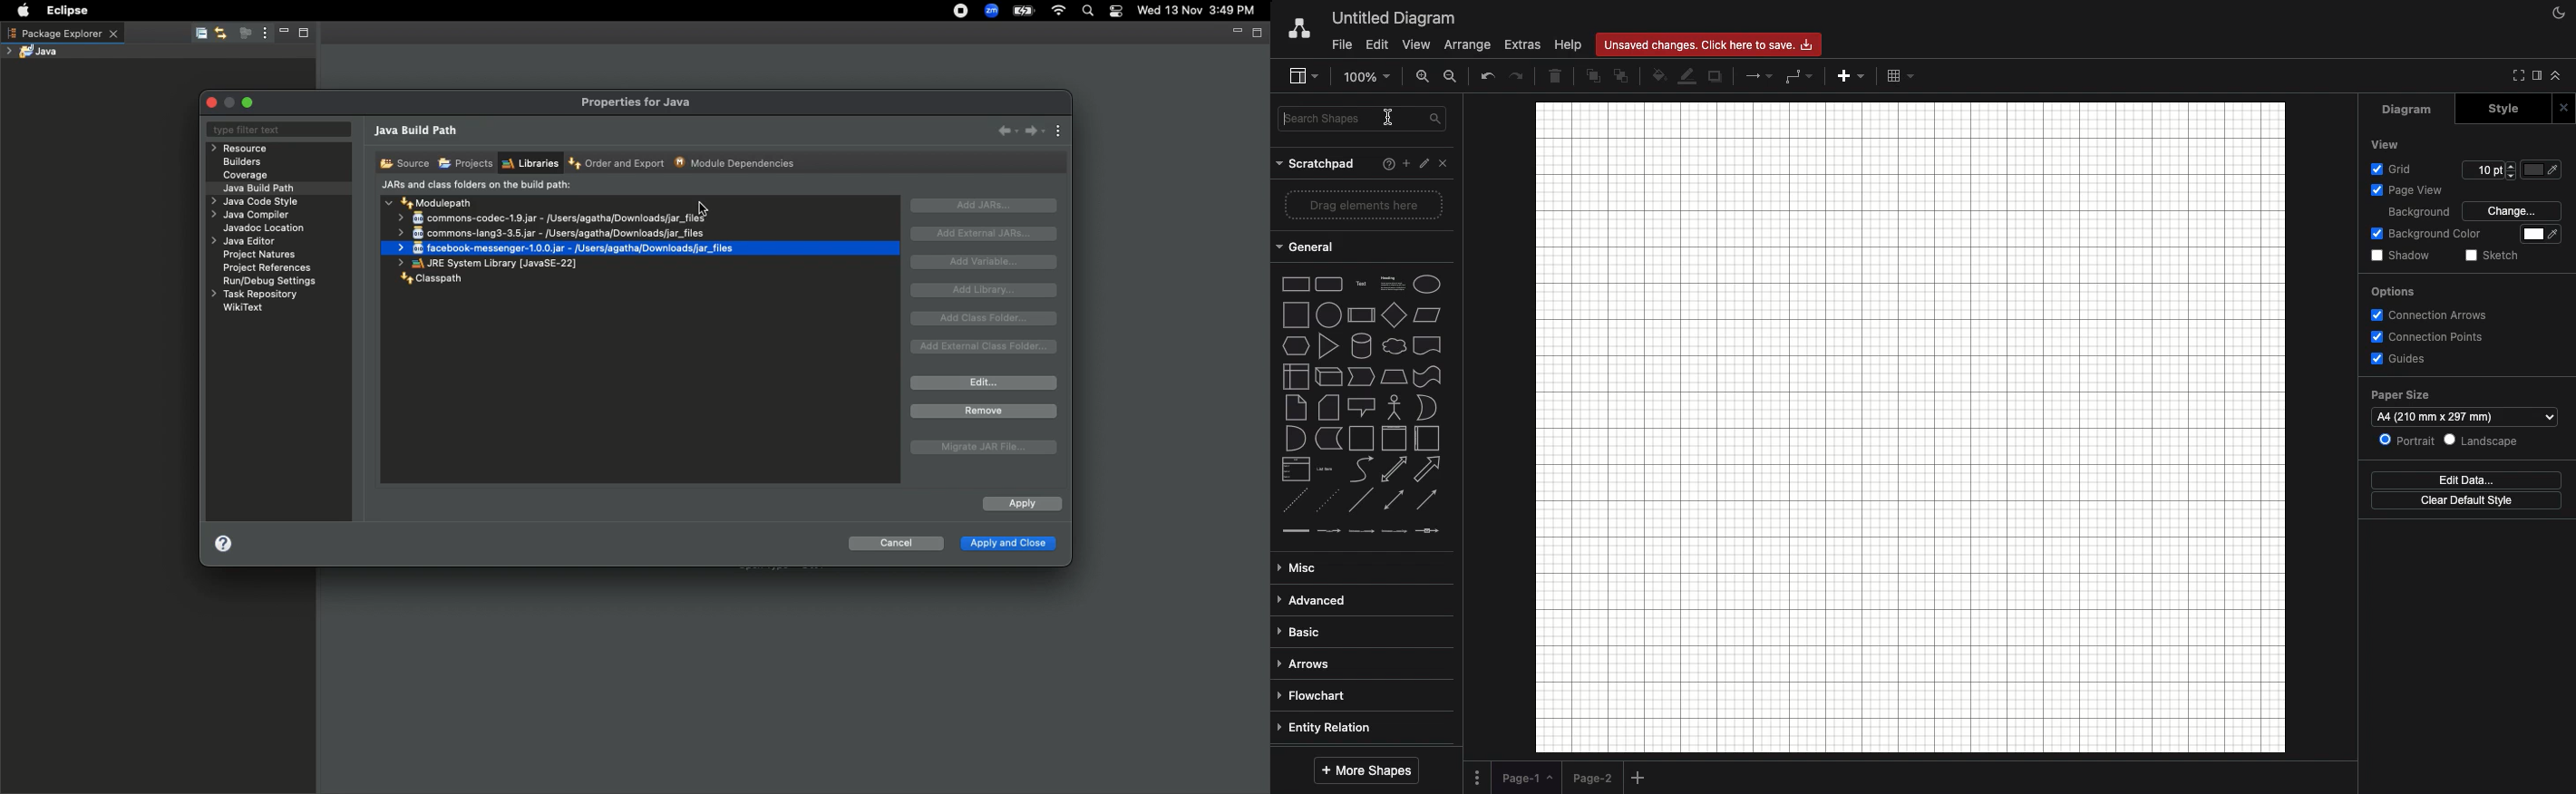 The height and width of the screenshot is (812, 2576). Describe the element at coordinates (2482, 439) in the screenshot. I see `Landscape` at that location.